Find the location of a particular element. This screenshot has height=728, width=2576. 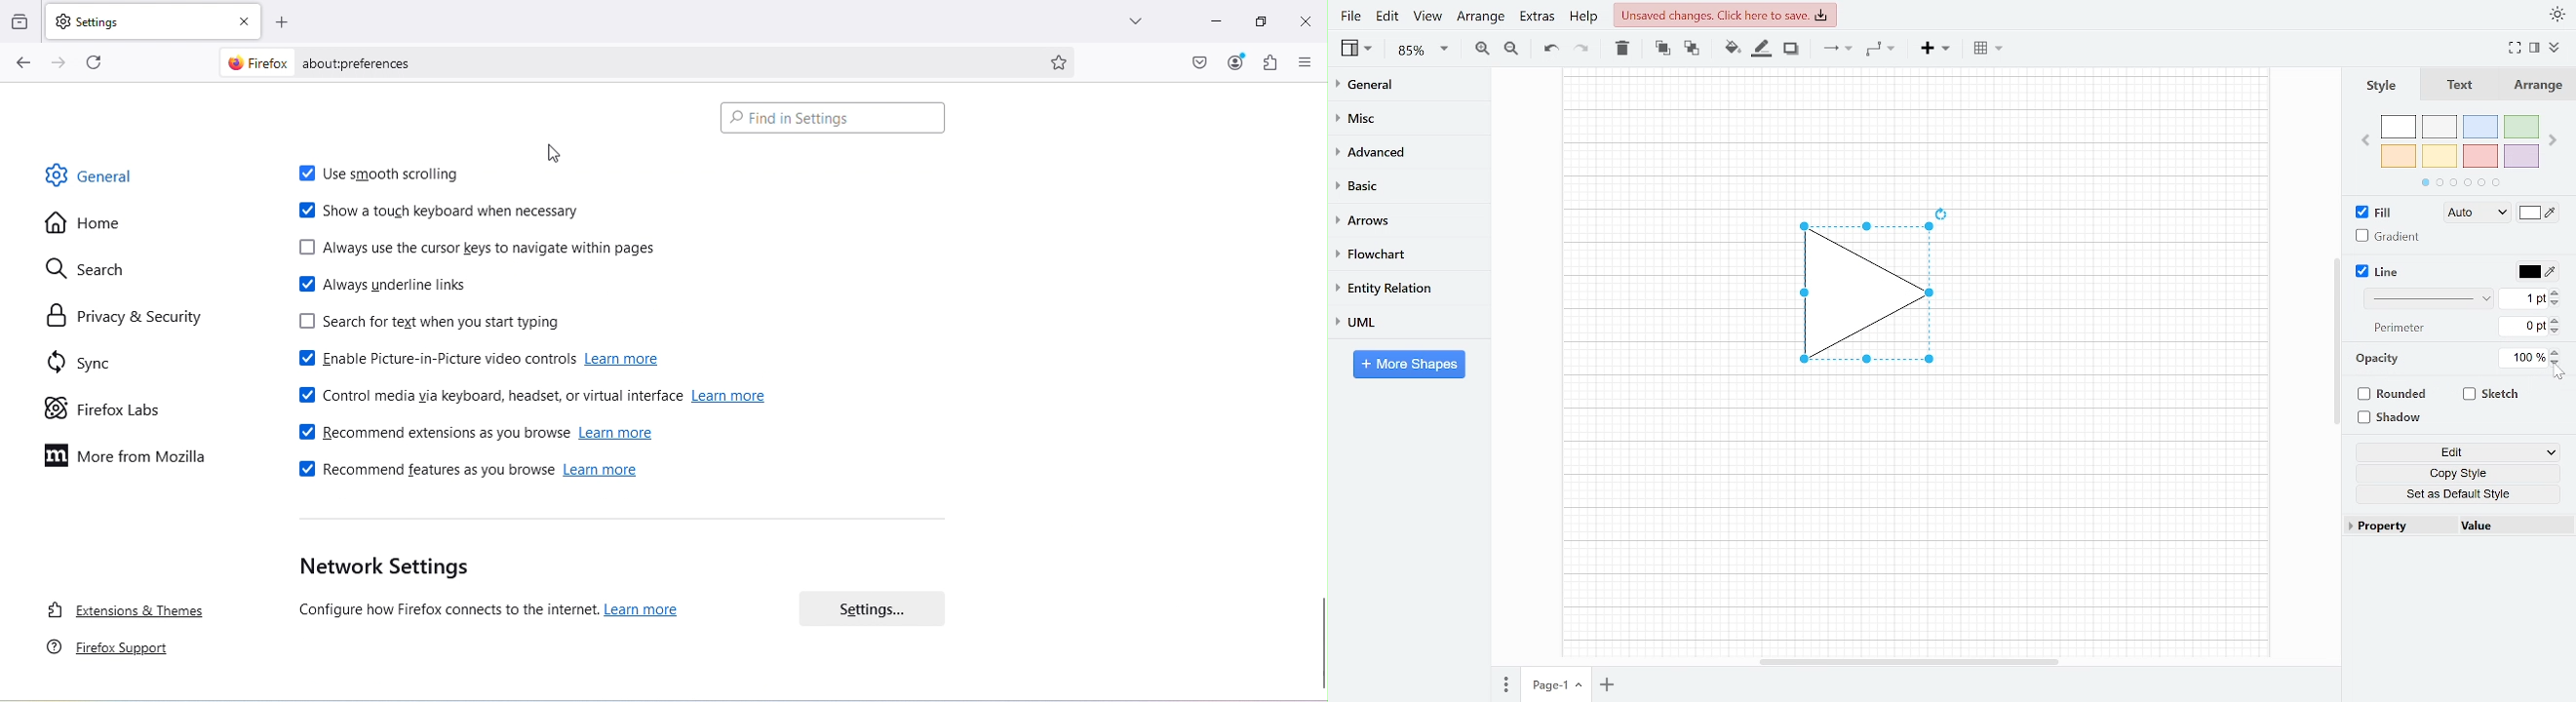

Enable picture-in-picture video controls is located at coordinates (425, 362).